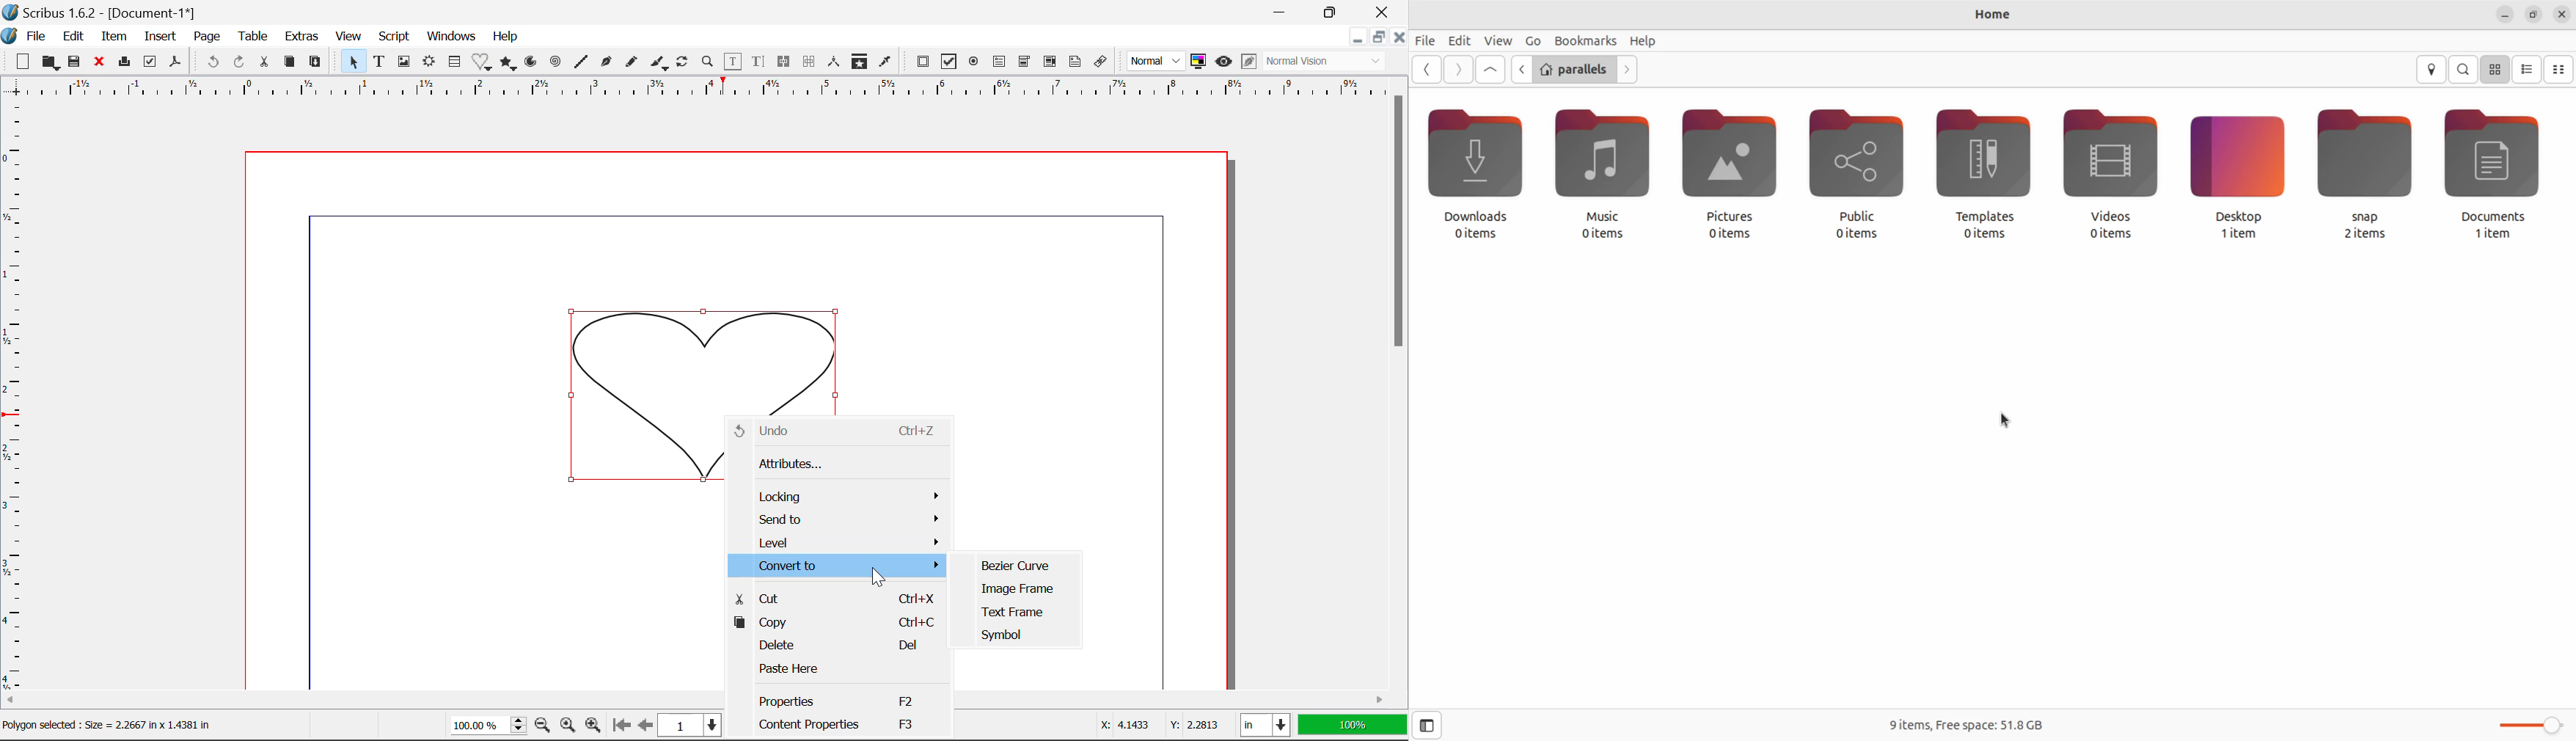 Image resolution: width=2576 pixels, height=756 pixels. What do you see at coordinates (685, 64) in the screenshot?
I see `Refresh` at bounding box center [685, 64].